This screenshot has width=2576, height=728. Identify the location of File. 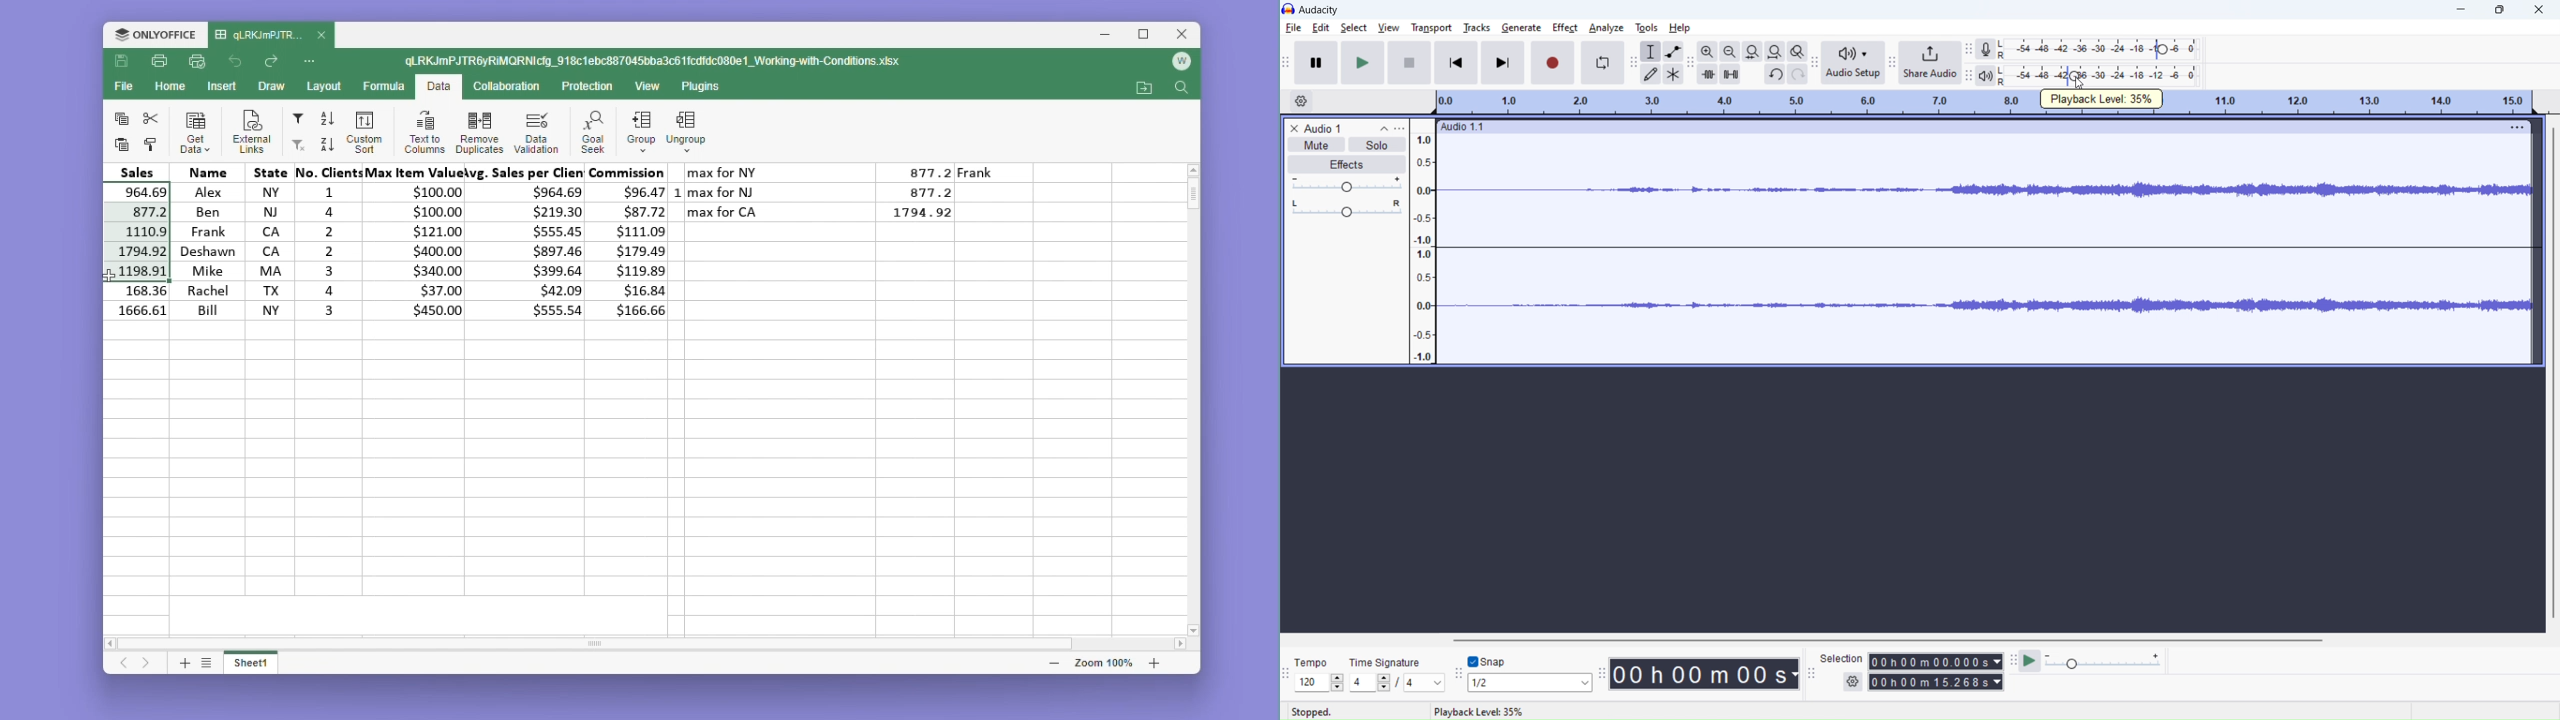
(127, 86).